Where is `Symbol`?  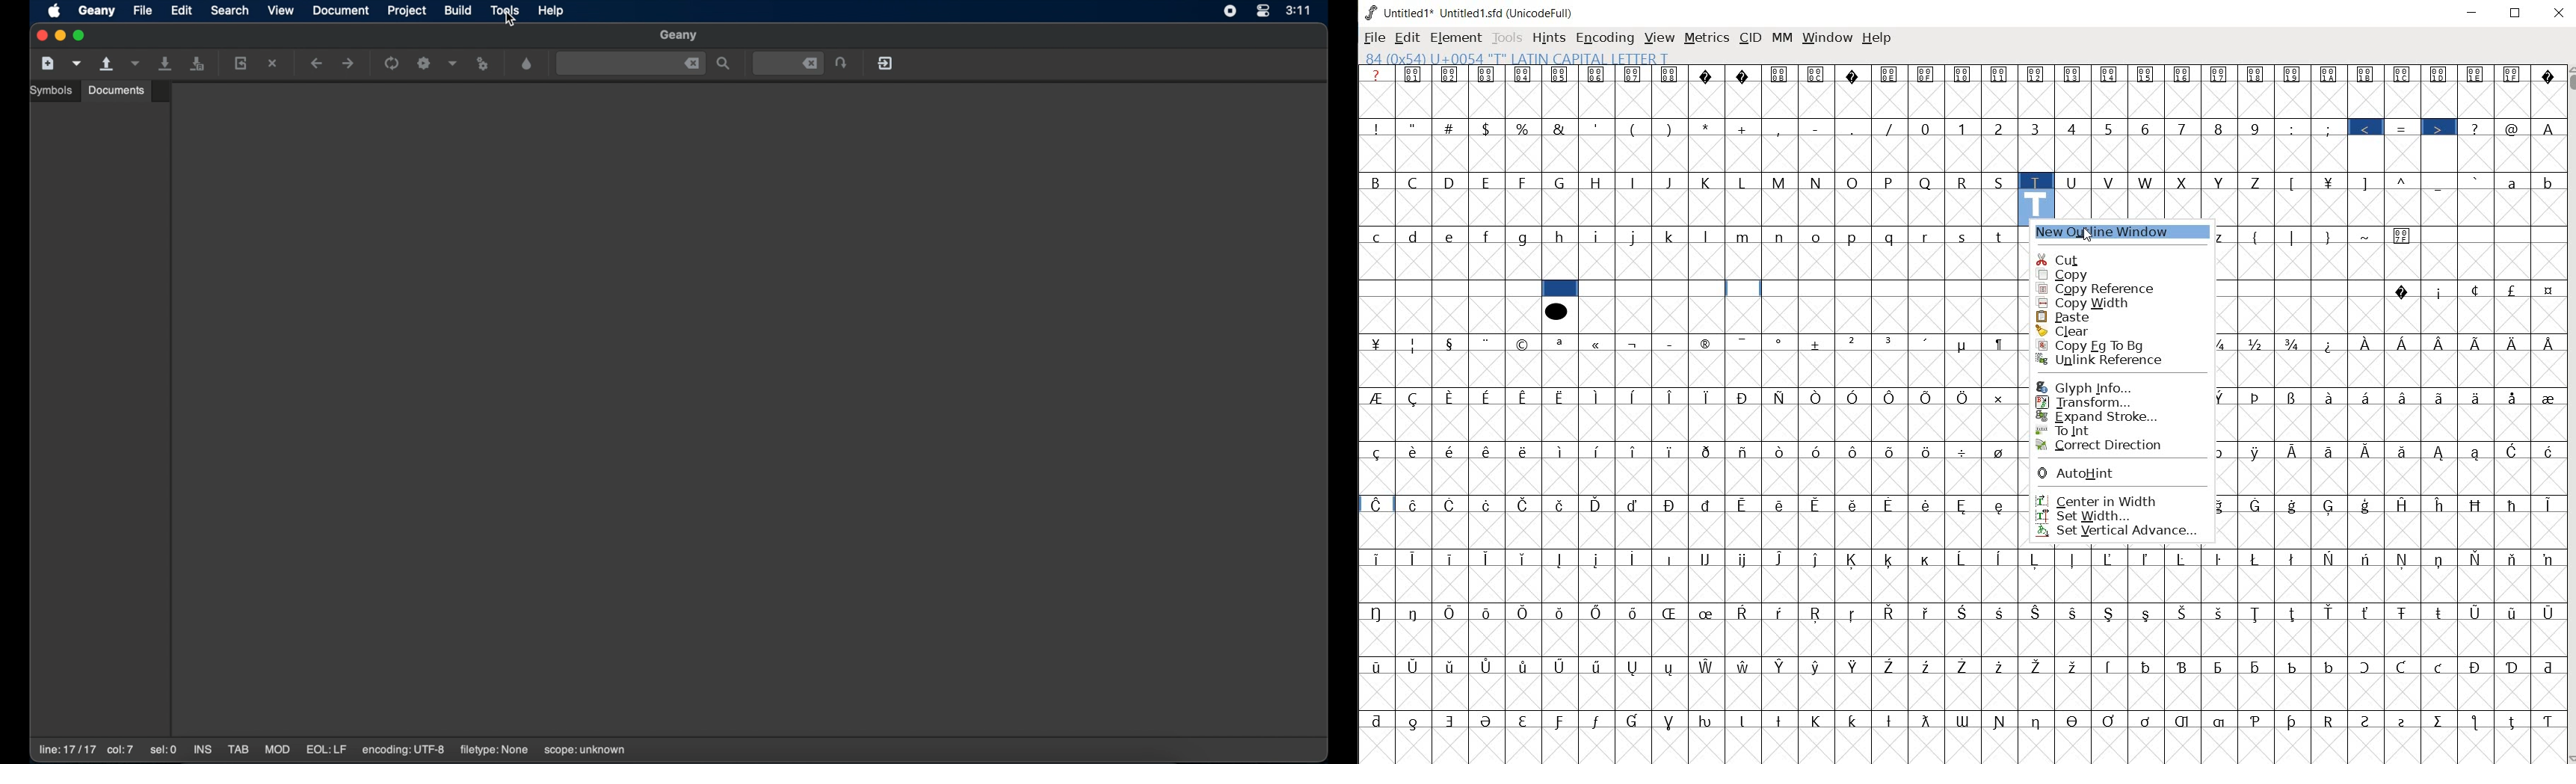 Symbol is located at coordinates (1561, 343).